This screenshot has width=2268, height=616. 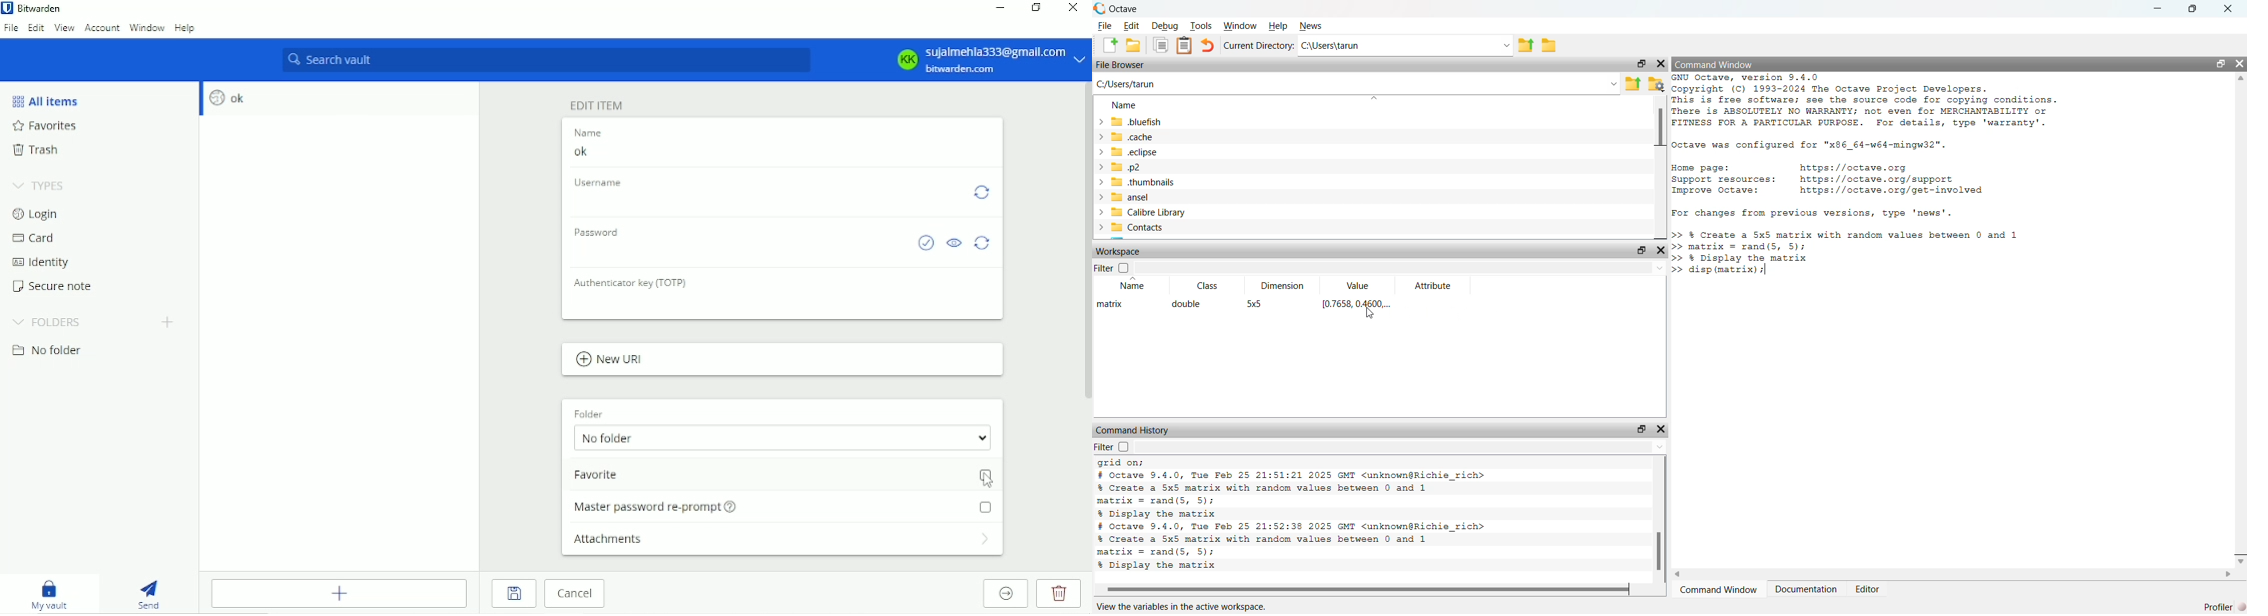 What do you see at coordinates (1005, 594) in the screenshot?
I see `Move to organization` at bounding box center [1005, 594].